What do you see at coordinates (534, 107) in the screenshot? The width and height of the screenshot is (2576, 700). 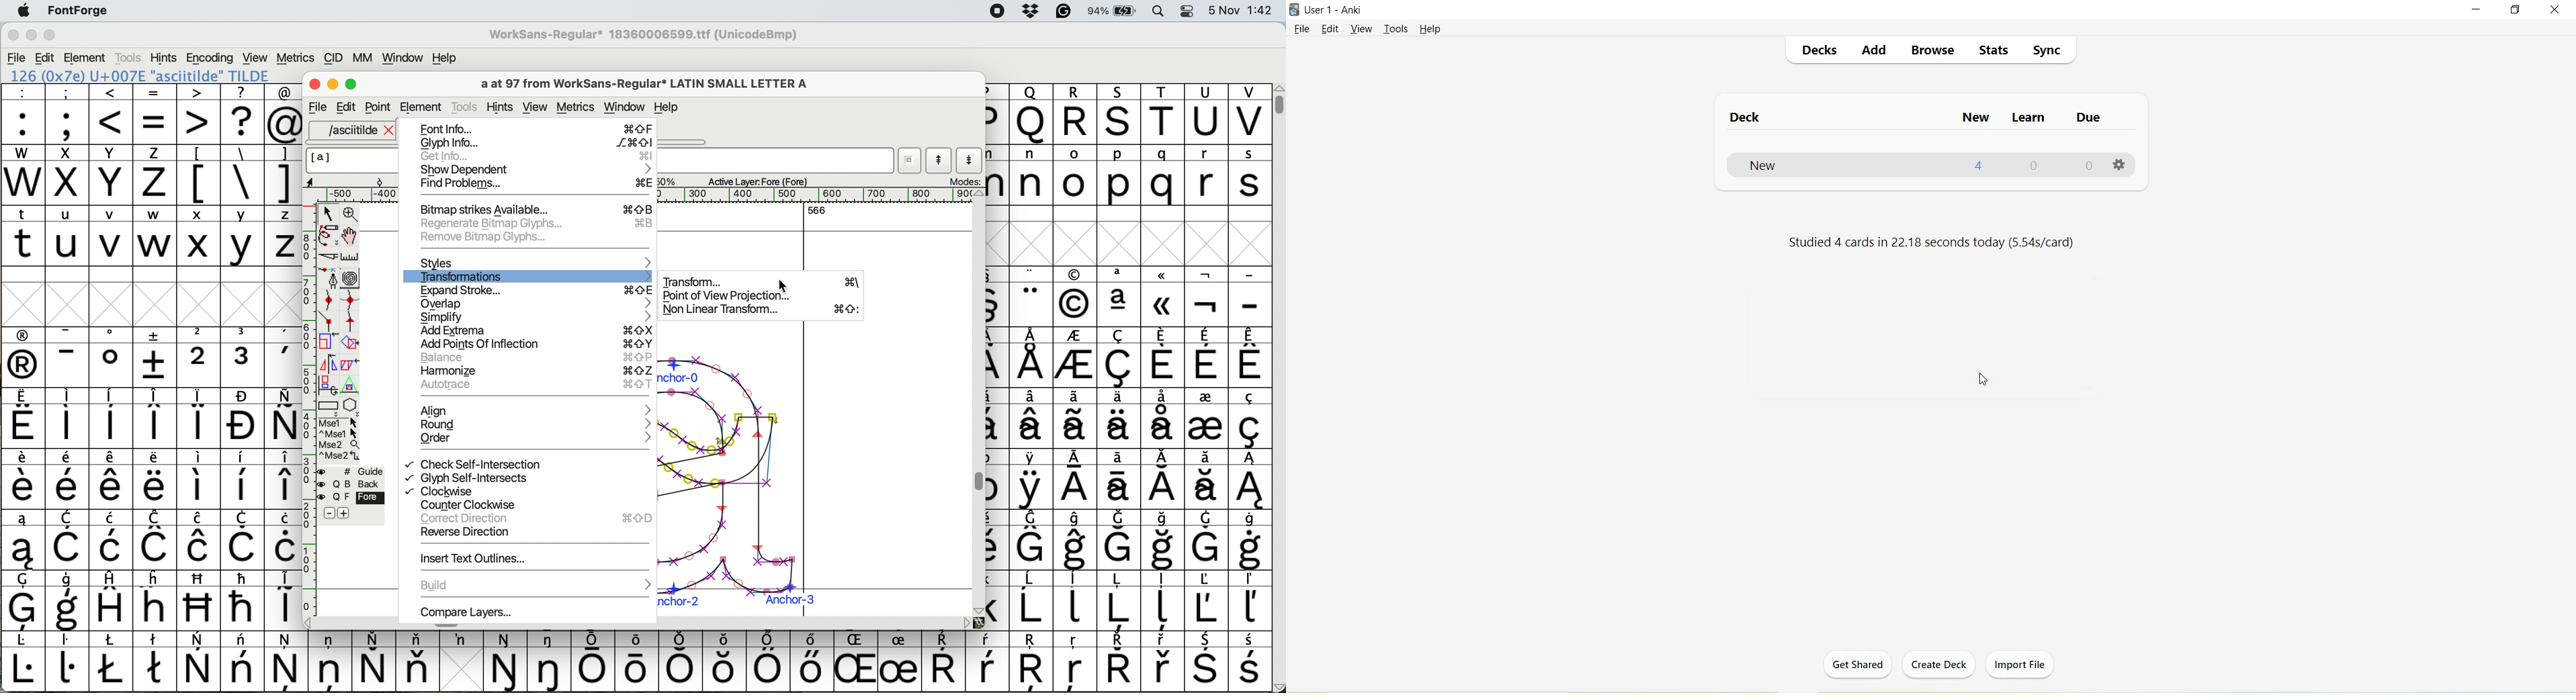 I see `view` at bounding box center [534, 107].